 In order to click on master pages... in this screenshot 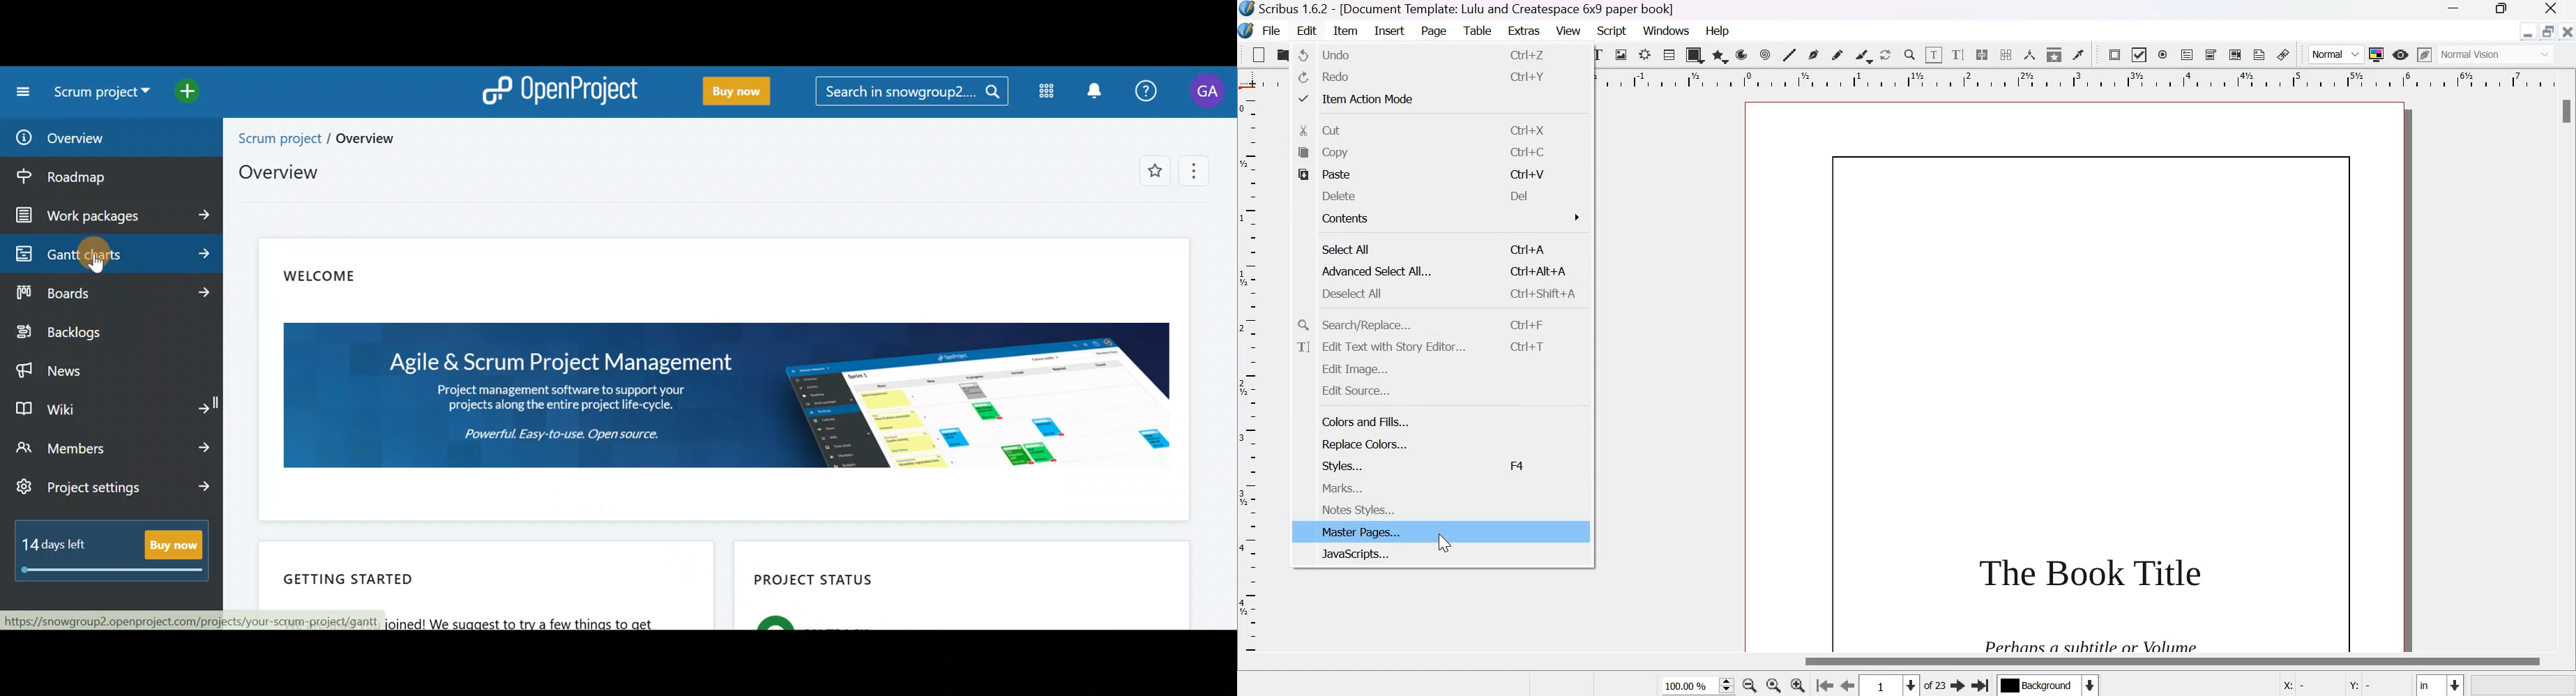, I will do `click(1363, 533)`.